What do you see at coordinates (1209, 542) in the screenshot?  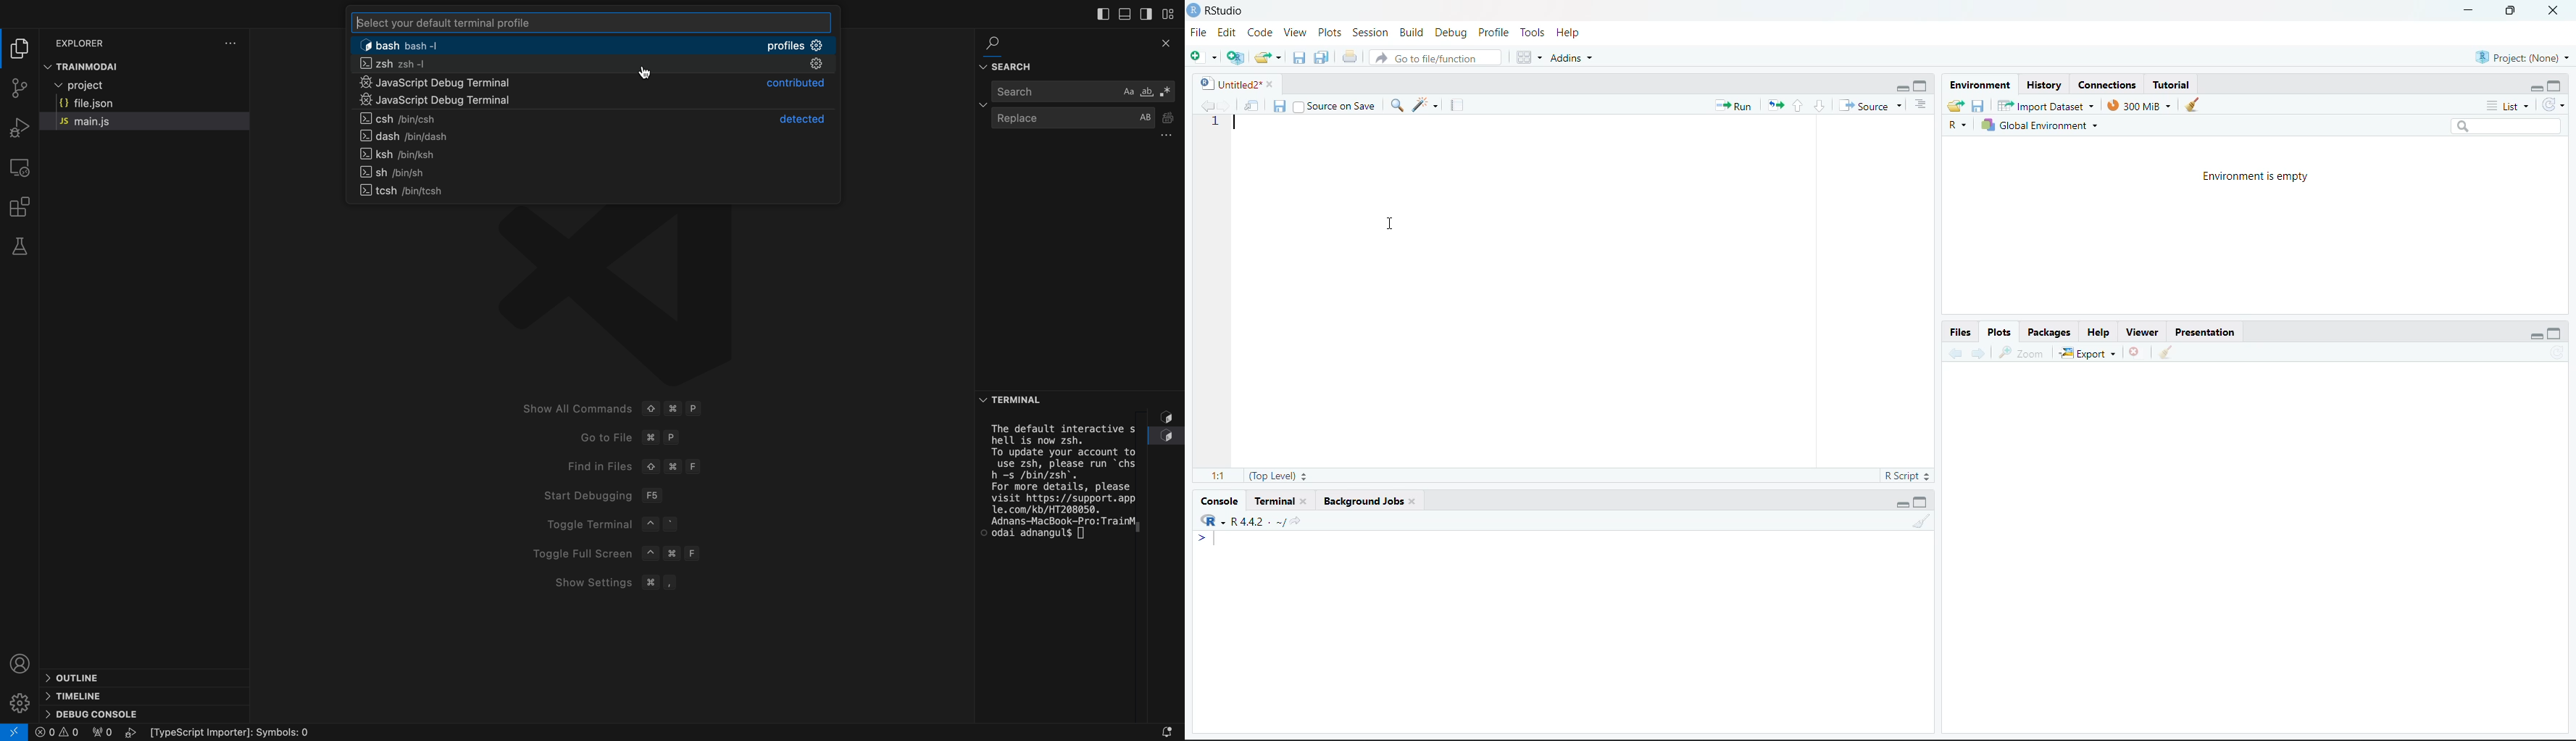 I see `typing cursor` at bounding box center [1209, 542].